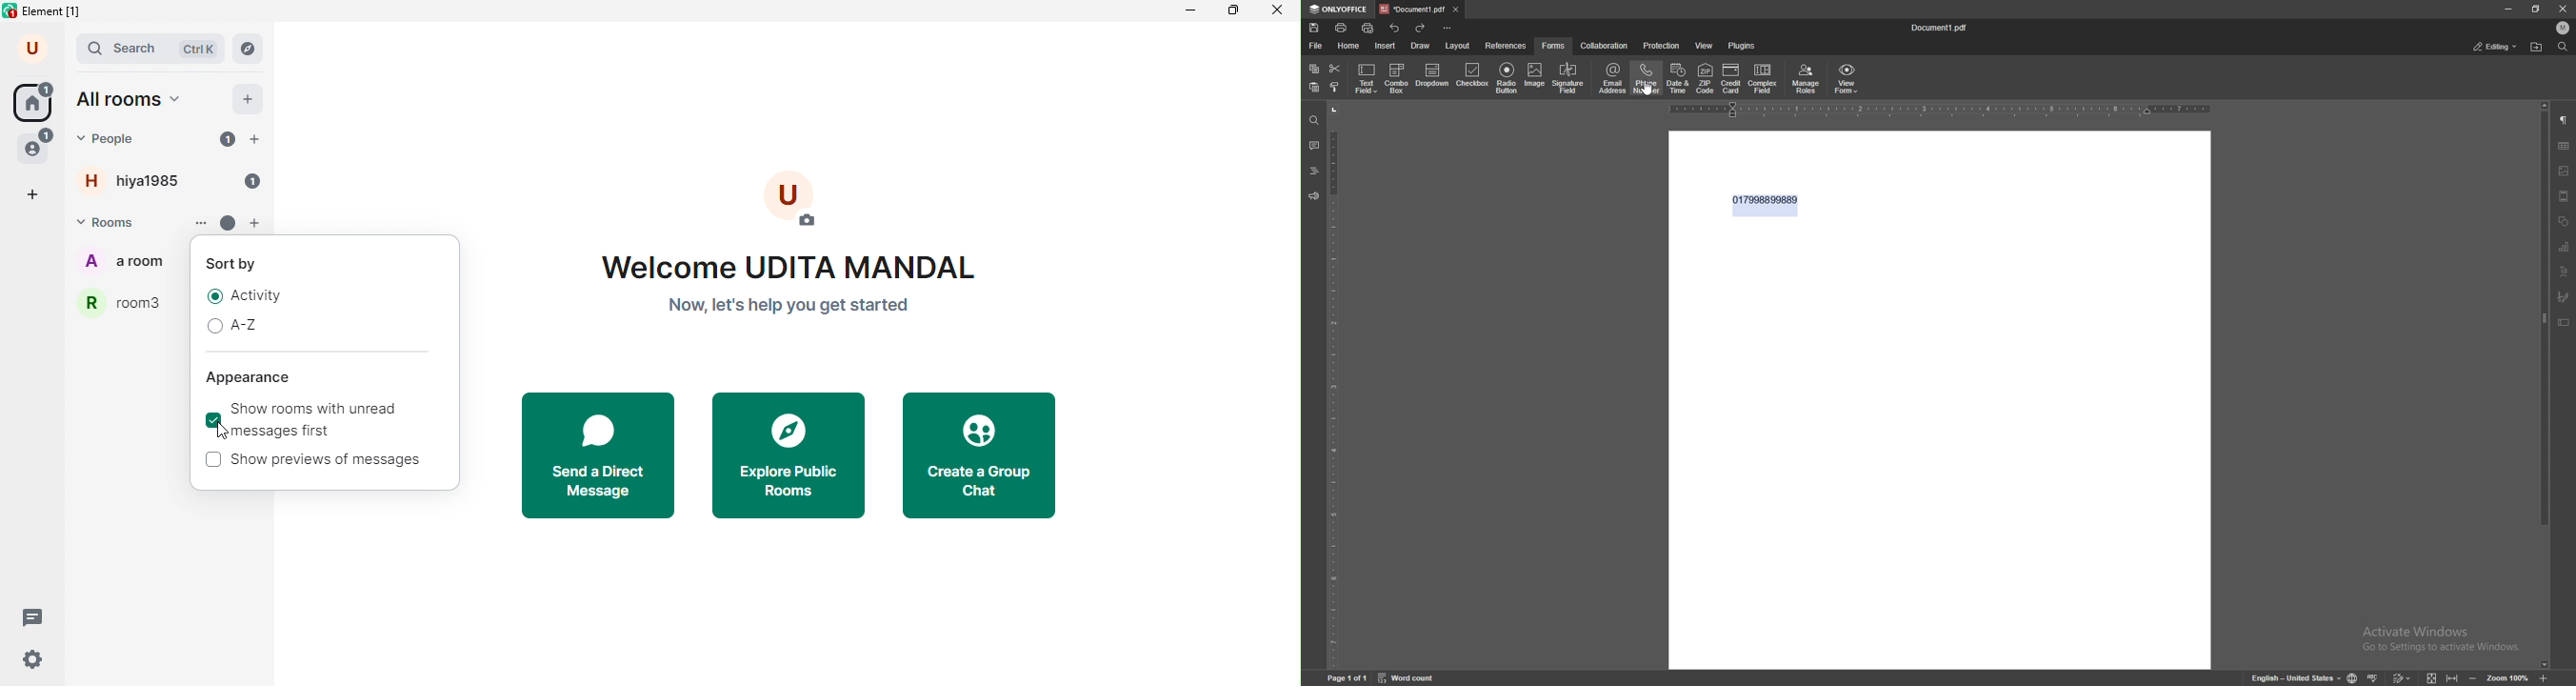  I want to click on activity, so click(246, 296).